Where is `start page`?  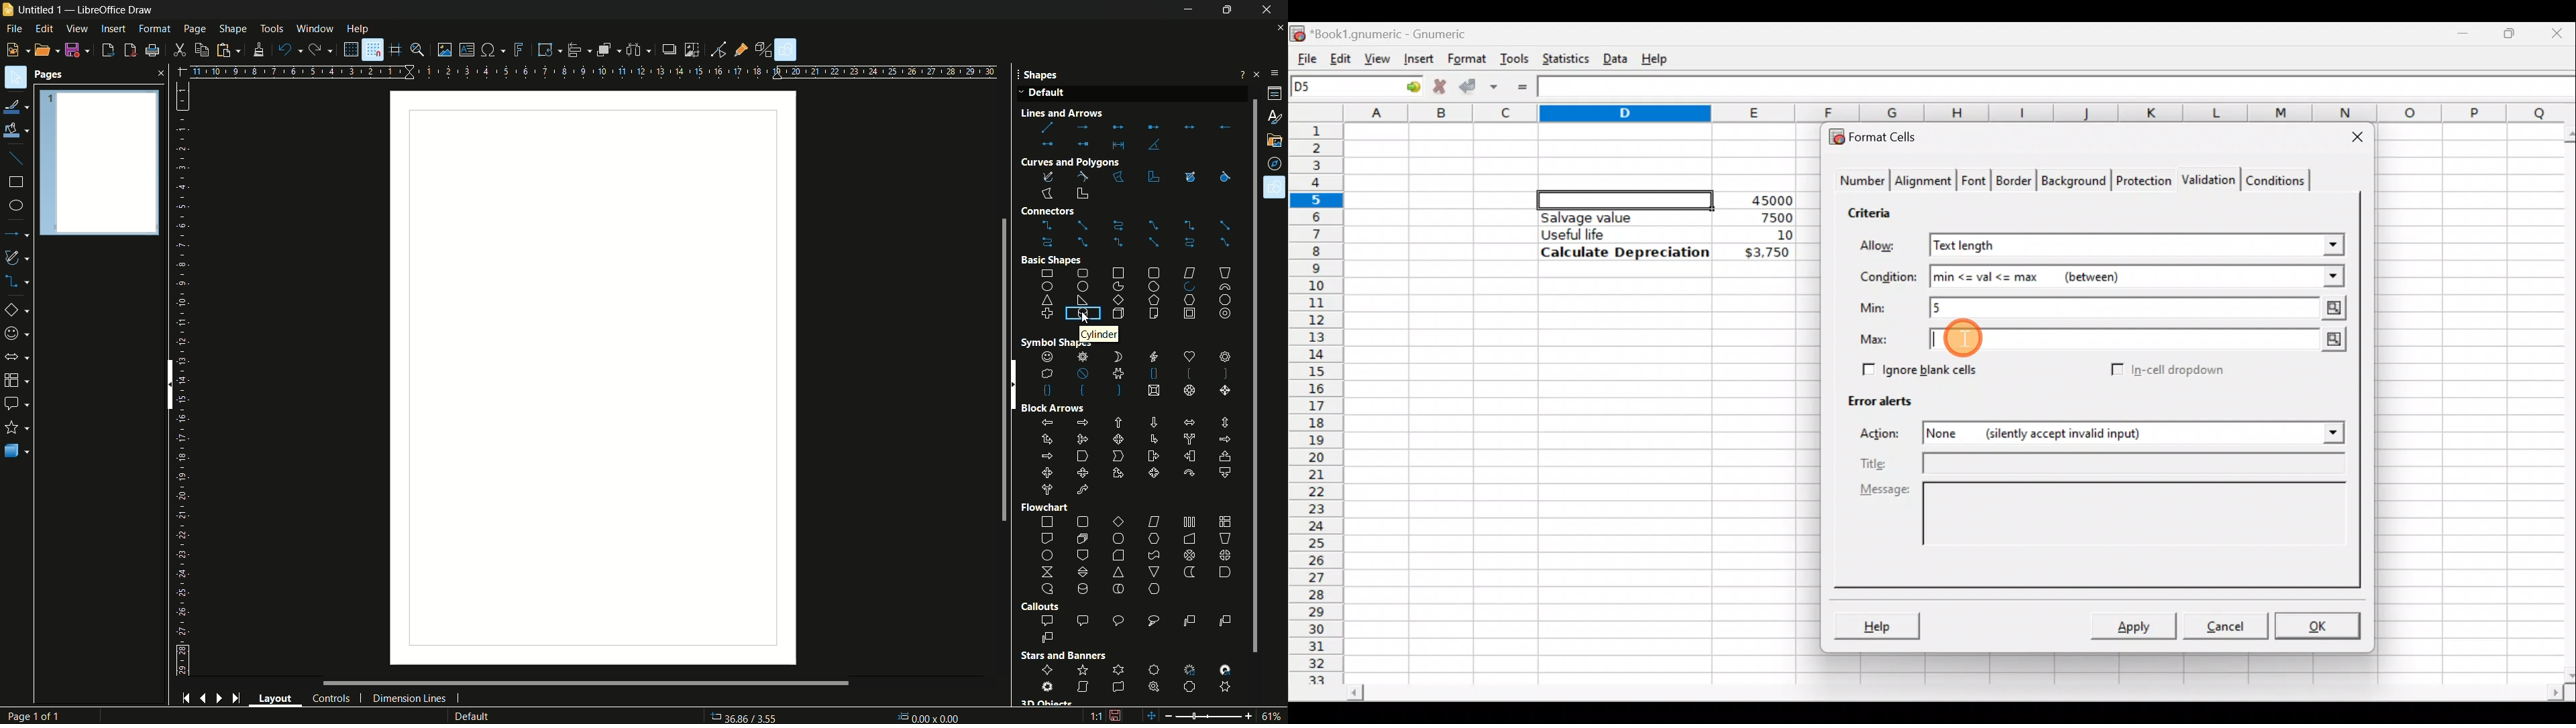
start page is located at coordinates (184, 698).